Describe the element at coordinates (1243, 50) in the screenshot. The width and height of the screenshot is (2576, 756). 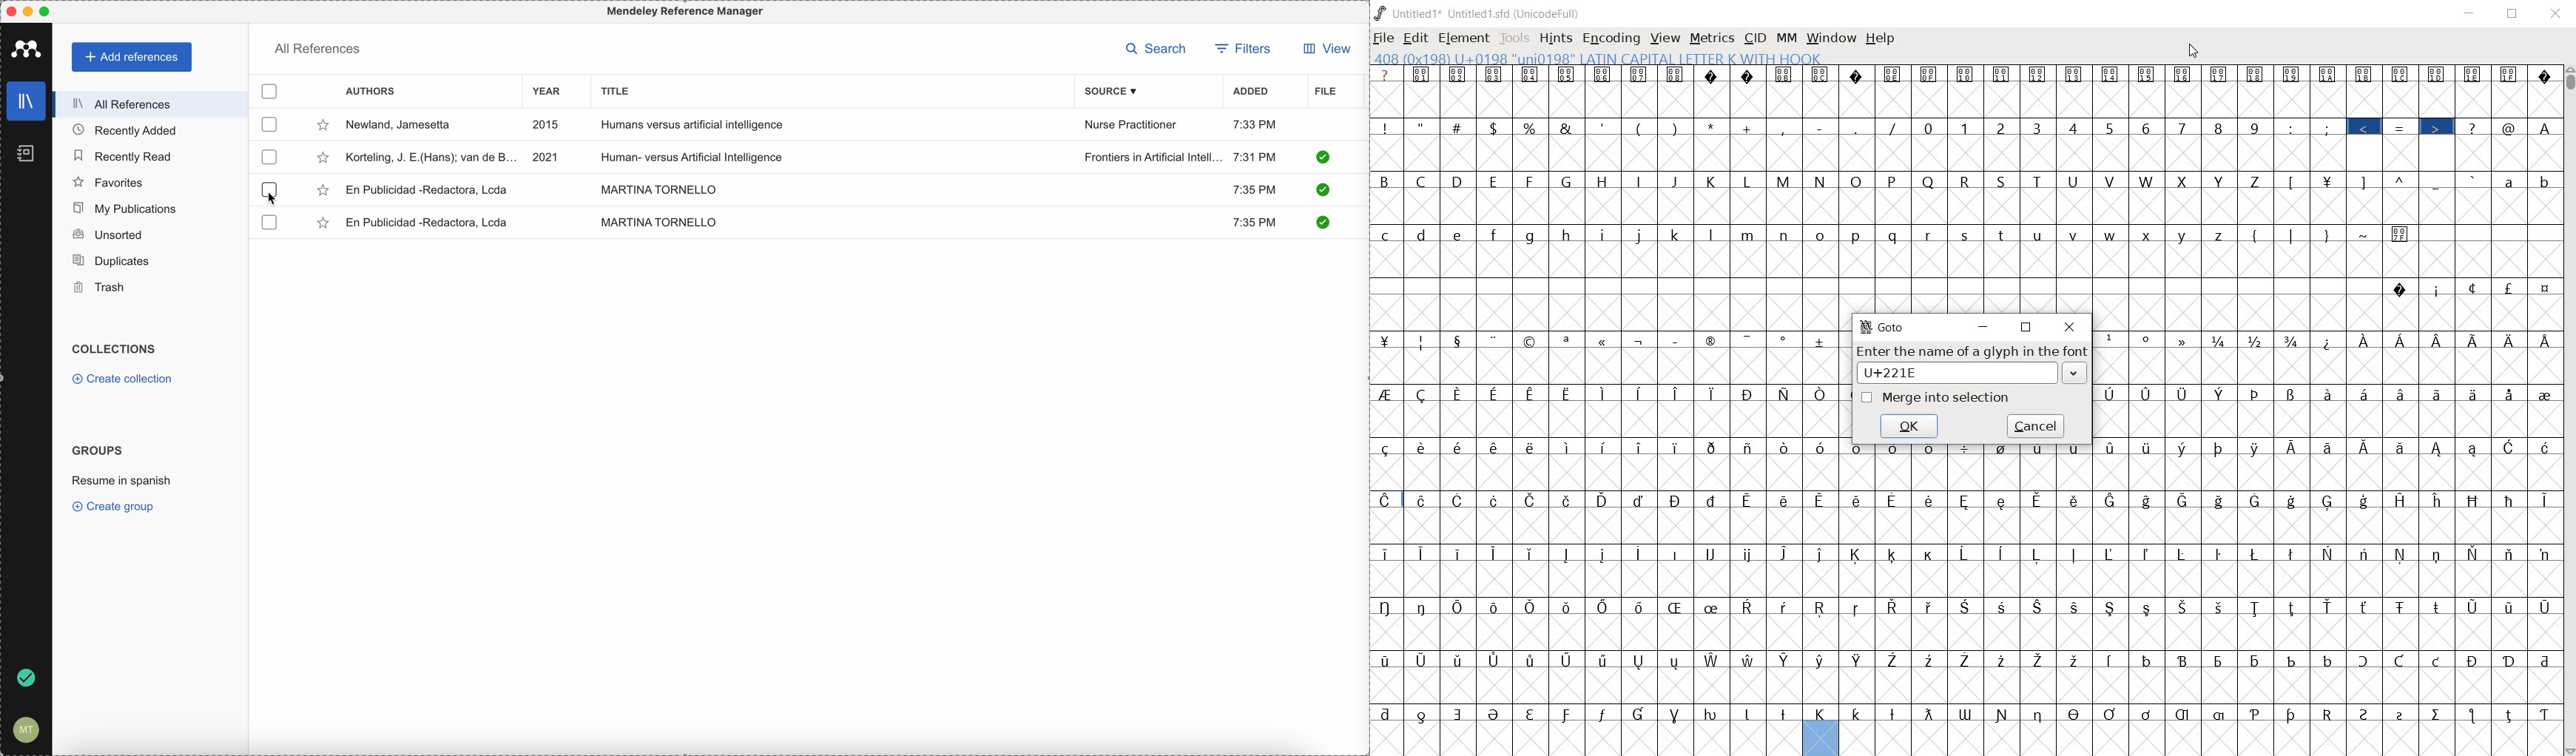
I see `filters` at that location.